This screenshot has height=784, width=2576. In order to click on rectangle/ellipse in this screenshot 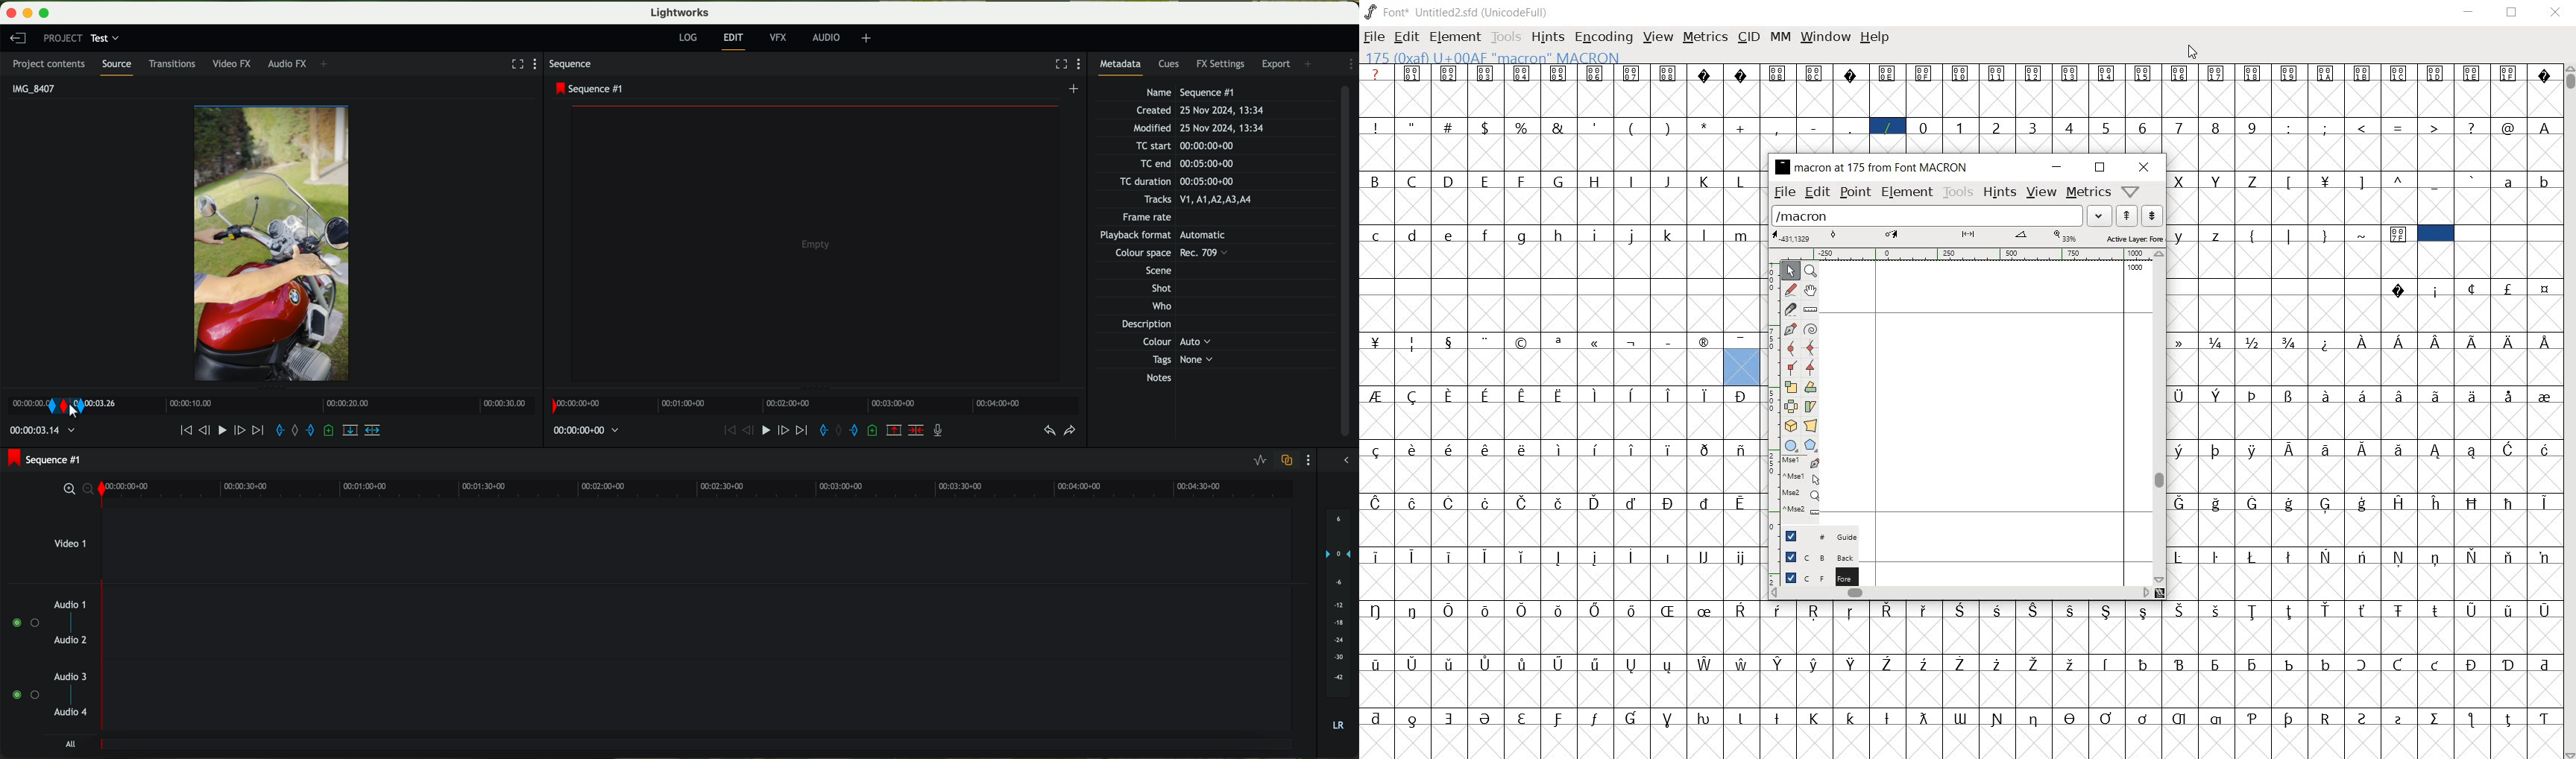, I will do `click(1792, 444)`.